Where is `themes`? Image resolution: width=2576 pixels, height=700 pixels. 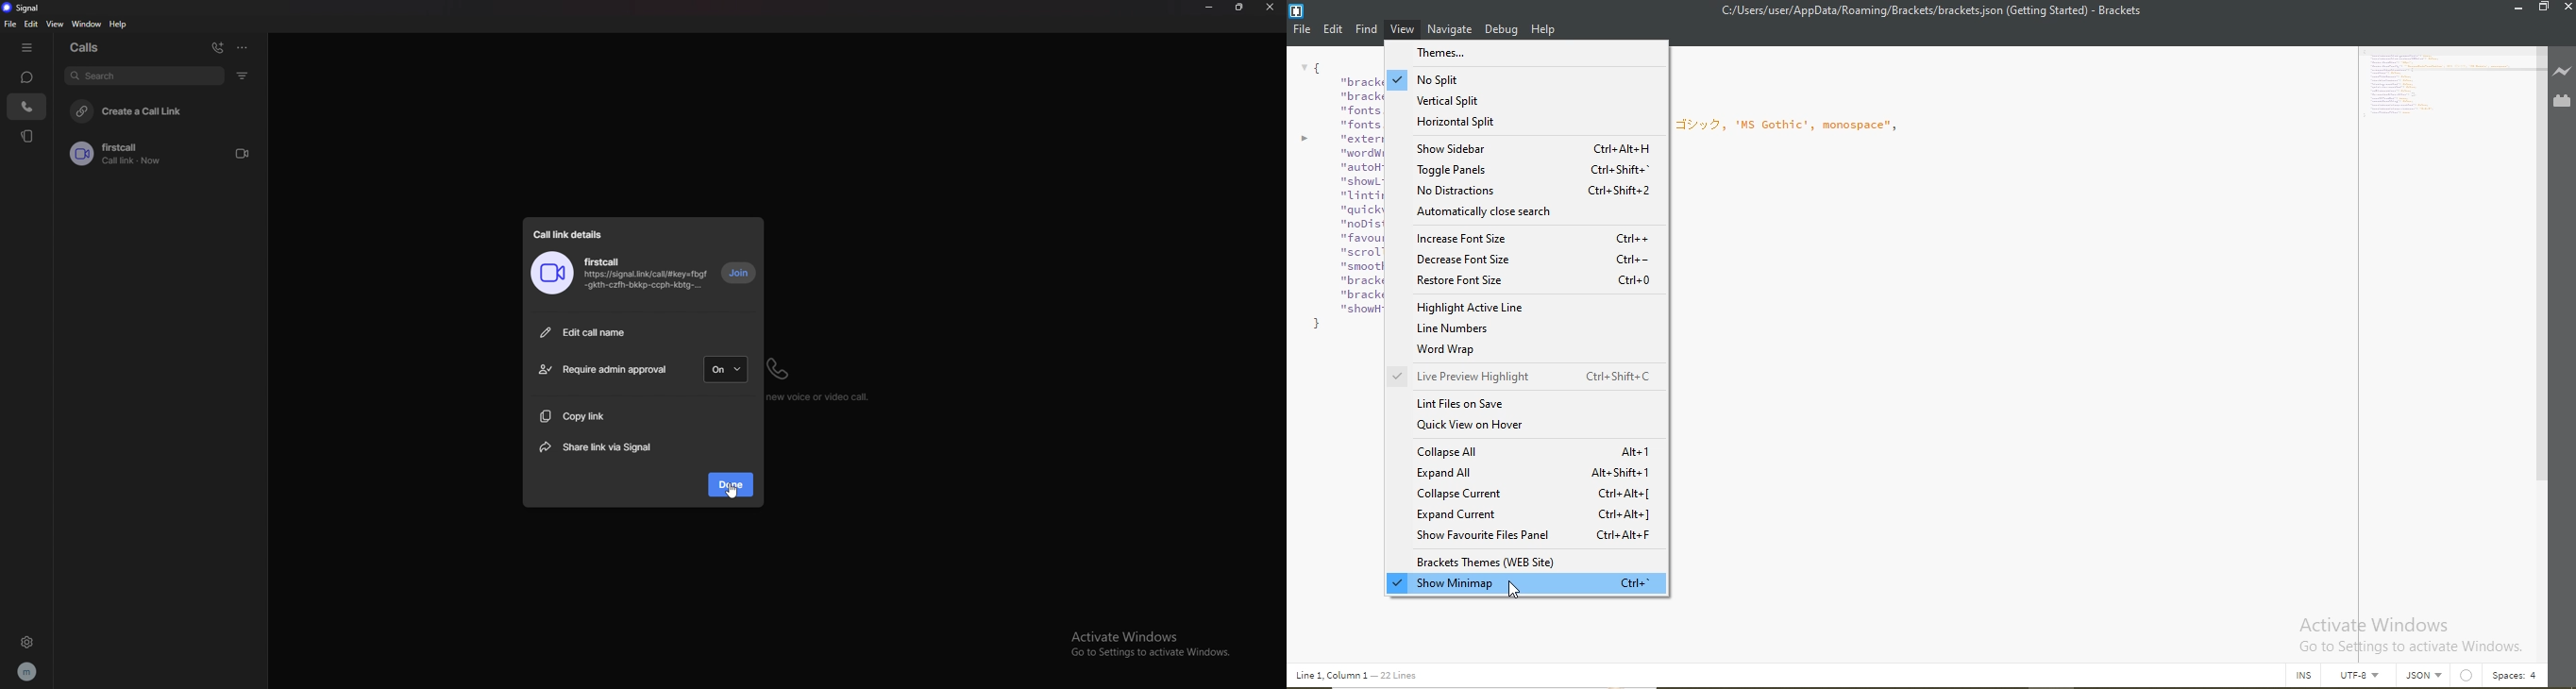
themes is located at coordinates (1523, 53).